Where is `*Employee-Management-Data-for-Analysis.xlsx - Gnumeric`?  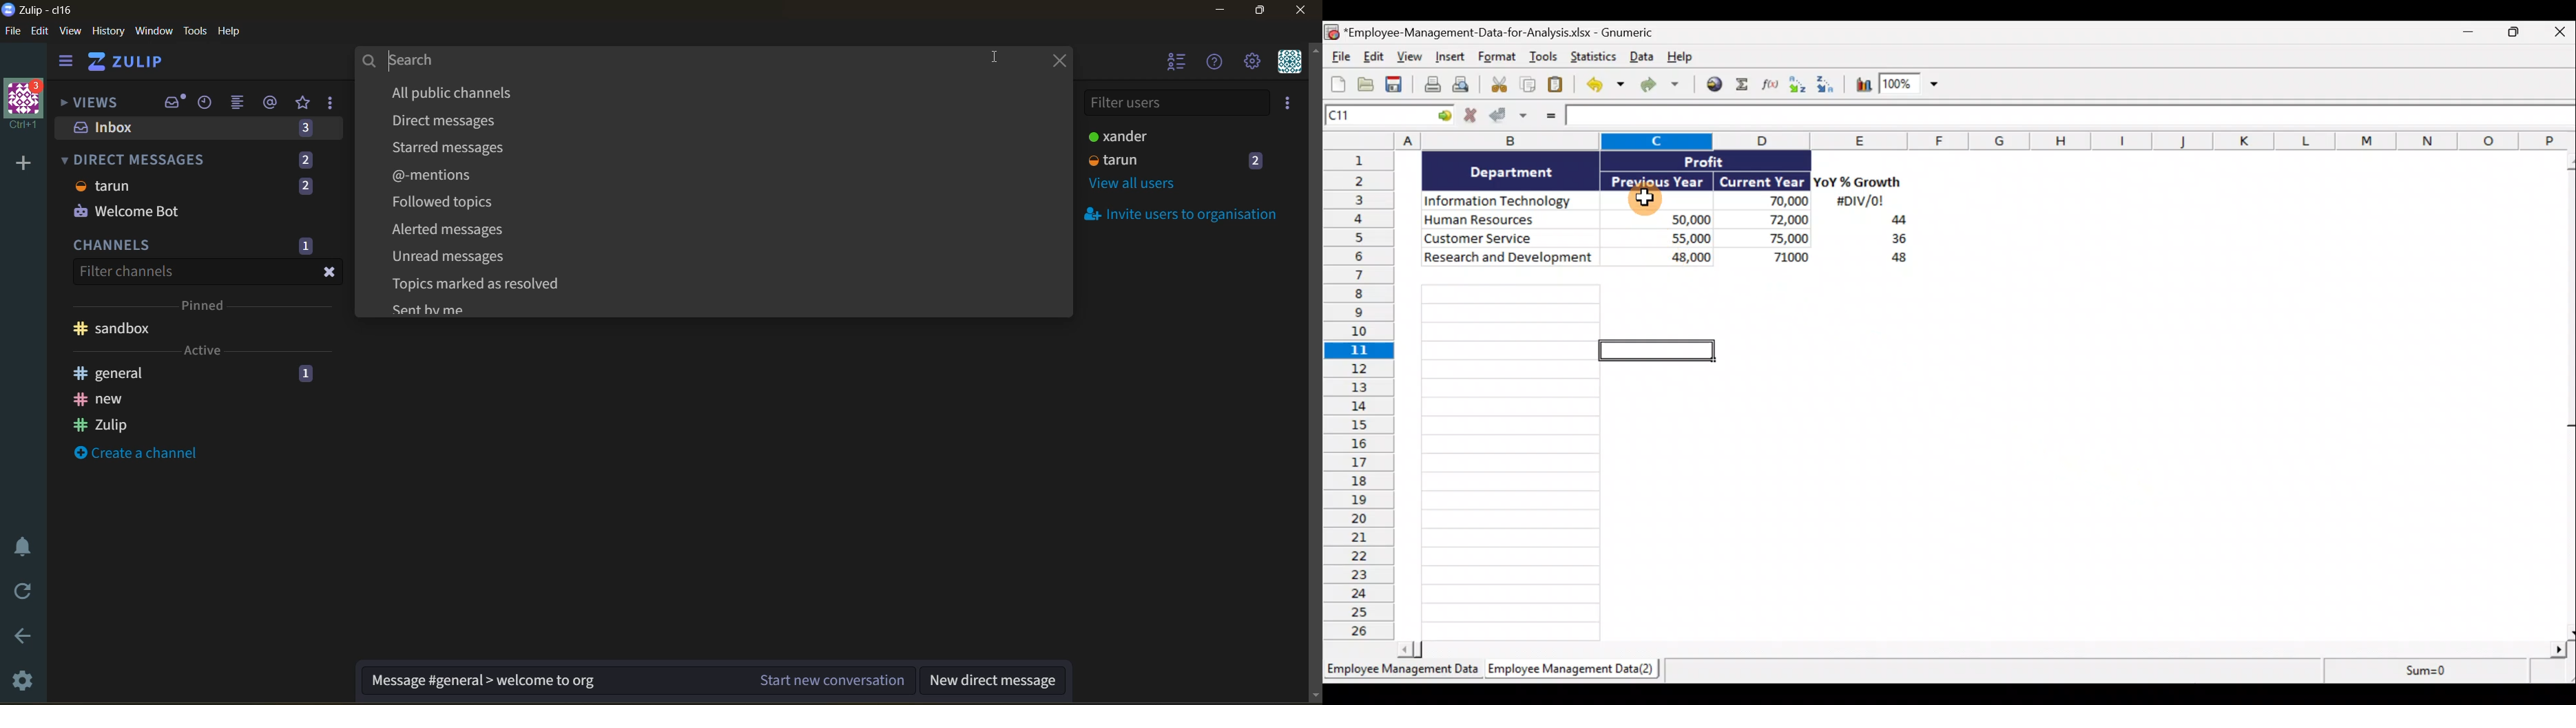
*Employee-Management-Data-for-Analysis.xlsx - Gnumeric is located at coordinates (1514, 31).